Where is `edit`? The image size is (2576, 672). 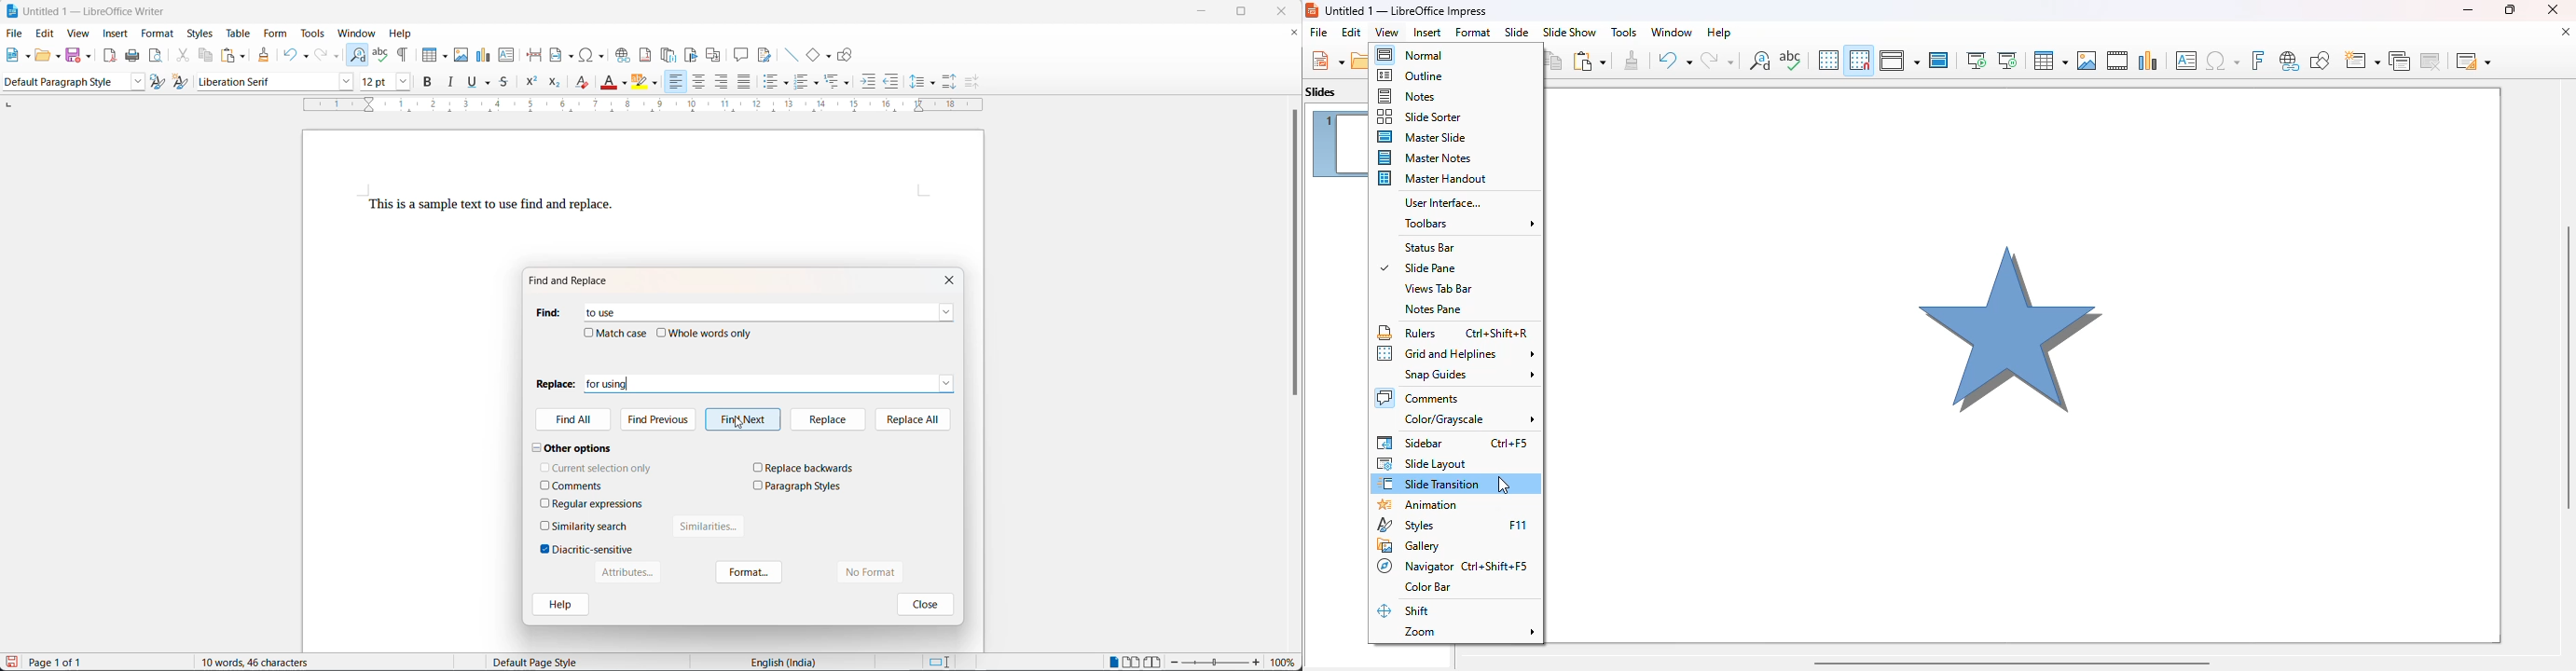
edit is located at coordinates (1352, 32).